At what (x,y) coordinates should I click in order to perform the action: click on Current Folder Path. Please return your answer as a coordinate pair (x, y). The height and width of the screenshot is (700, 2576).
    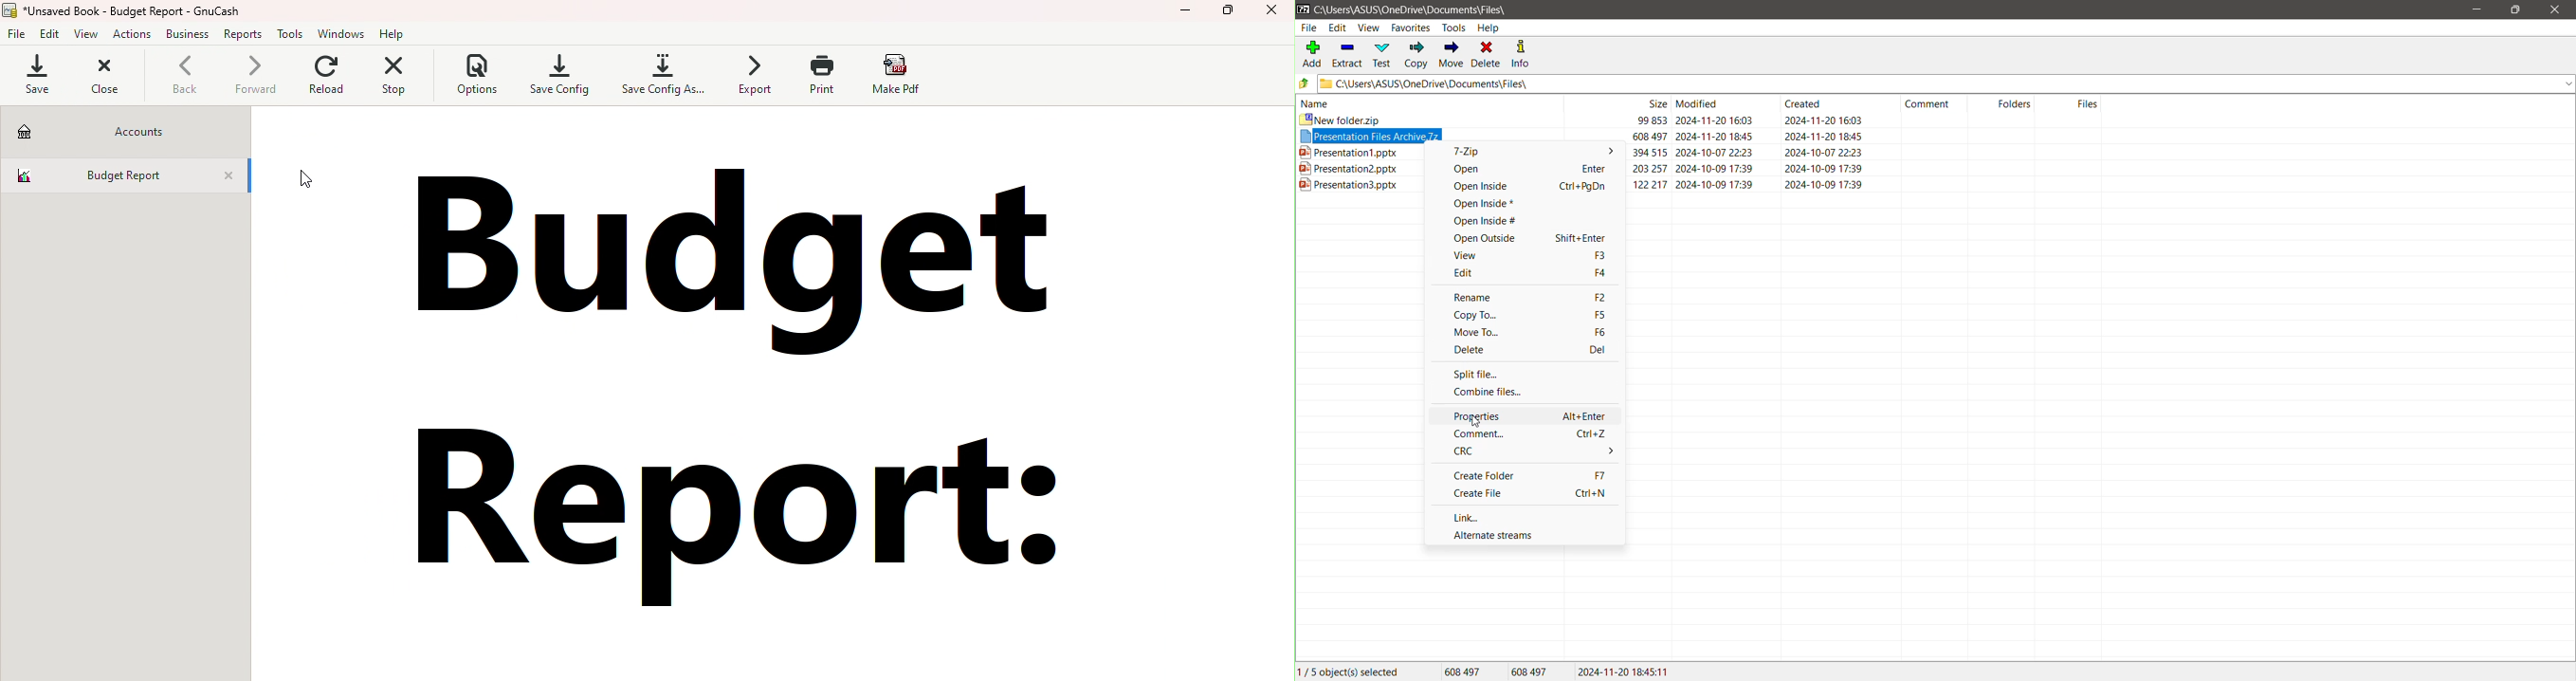
    Looking at the image, I should click on (1948, 83).